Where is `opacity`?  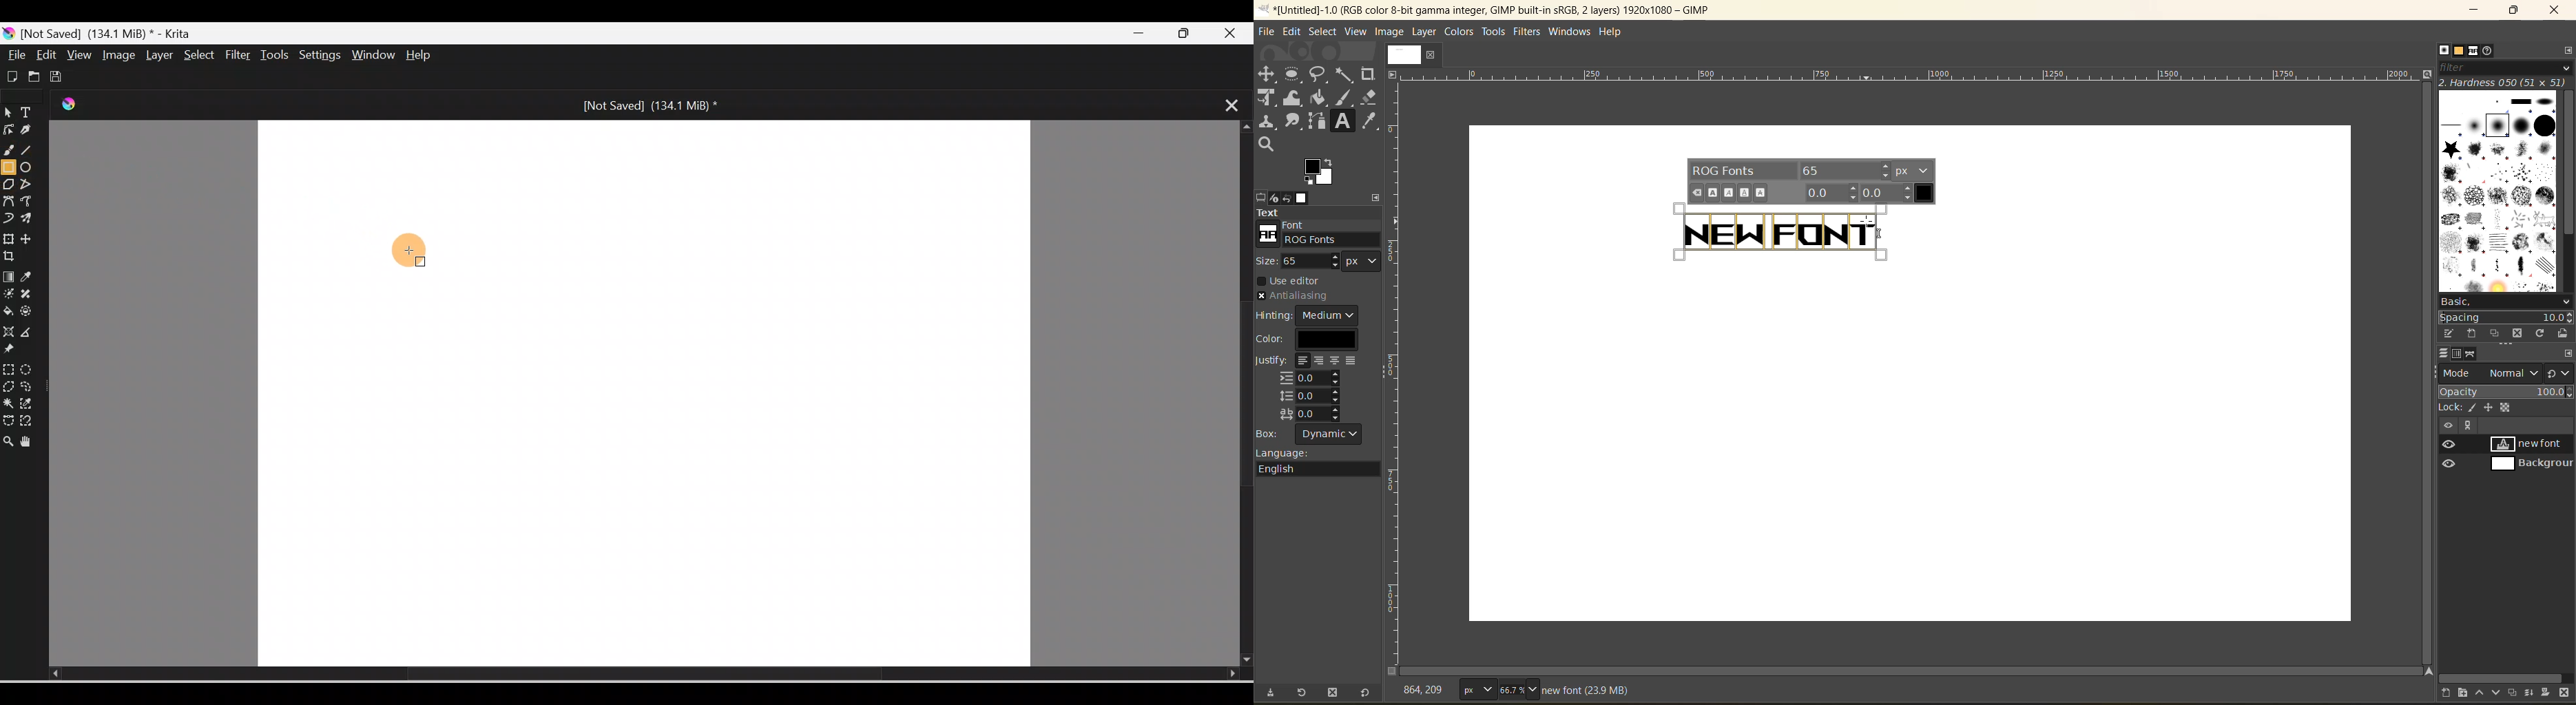 opacity is located at coordinates (2506, 394).